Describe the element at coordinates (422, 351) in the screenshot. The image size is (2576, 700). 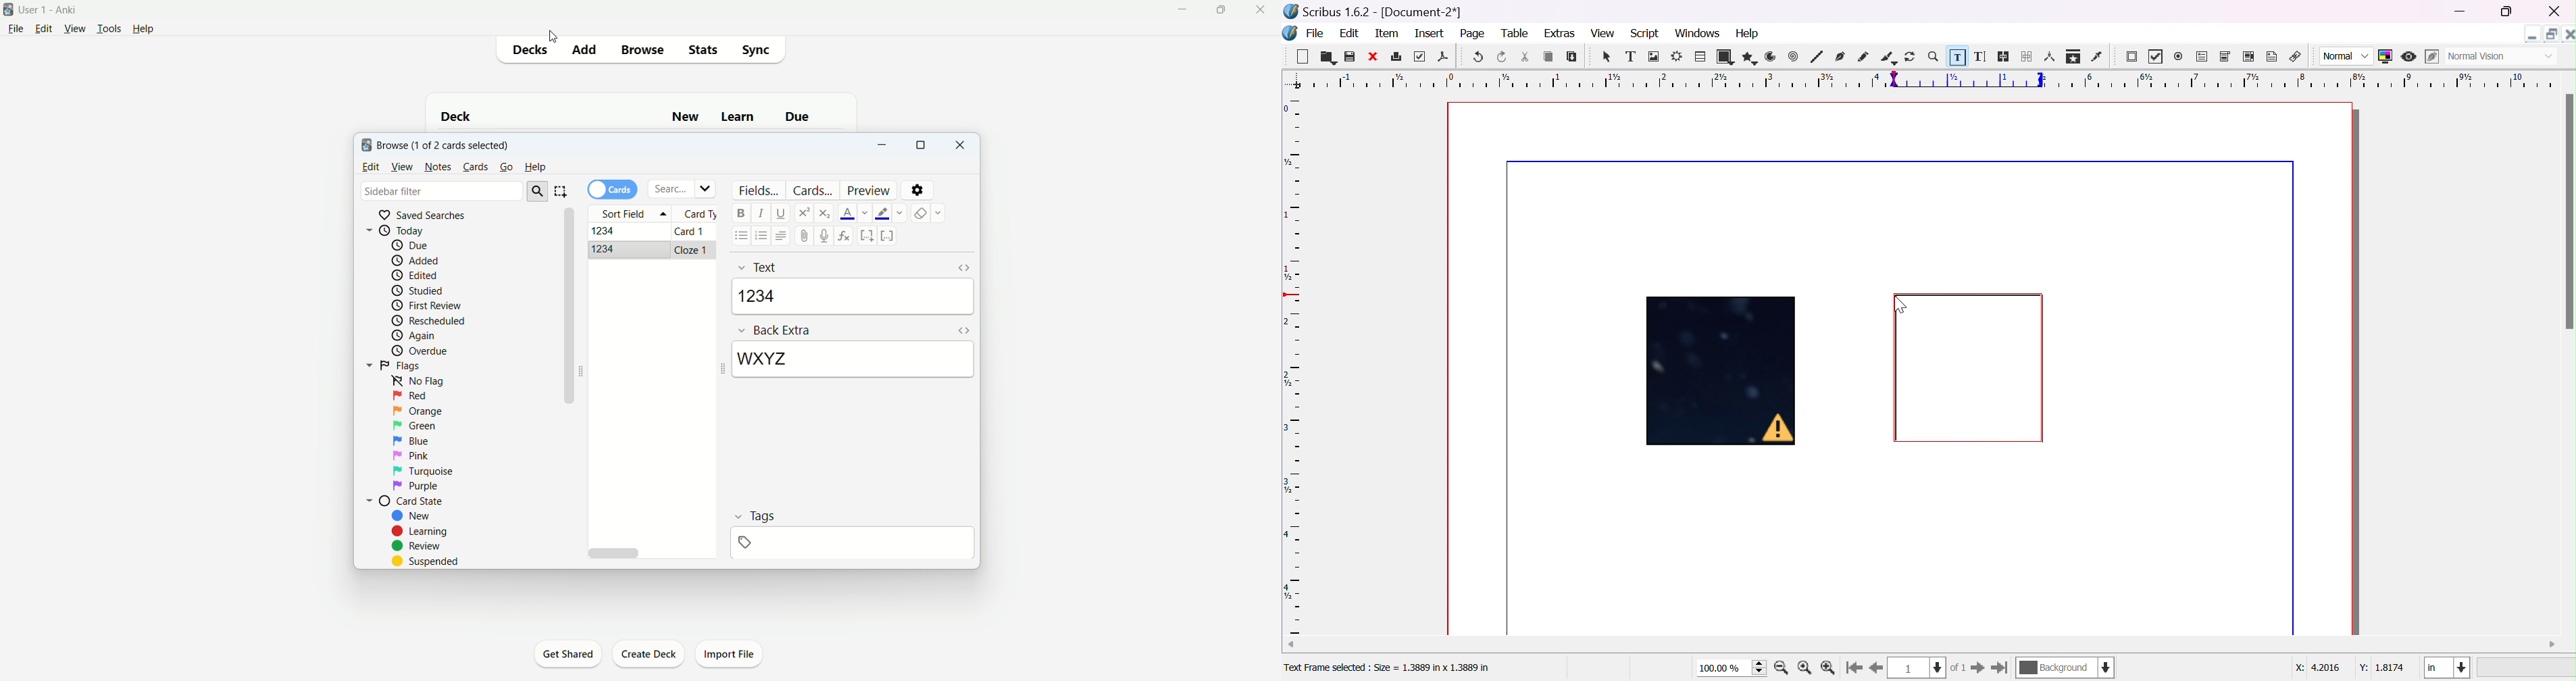
I see `overdue` at that location.